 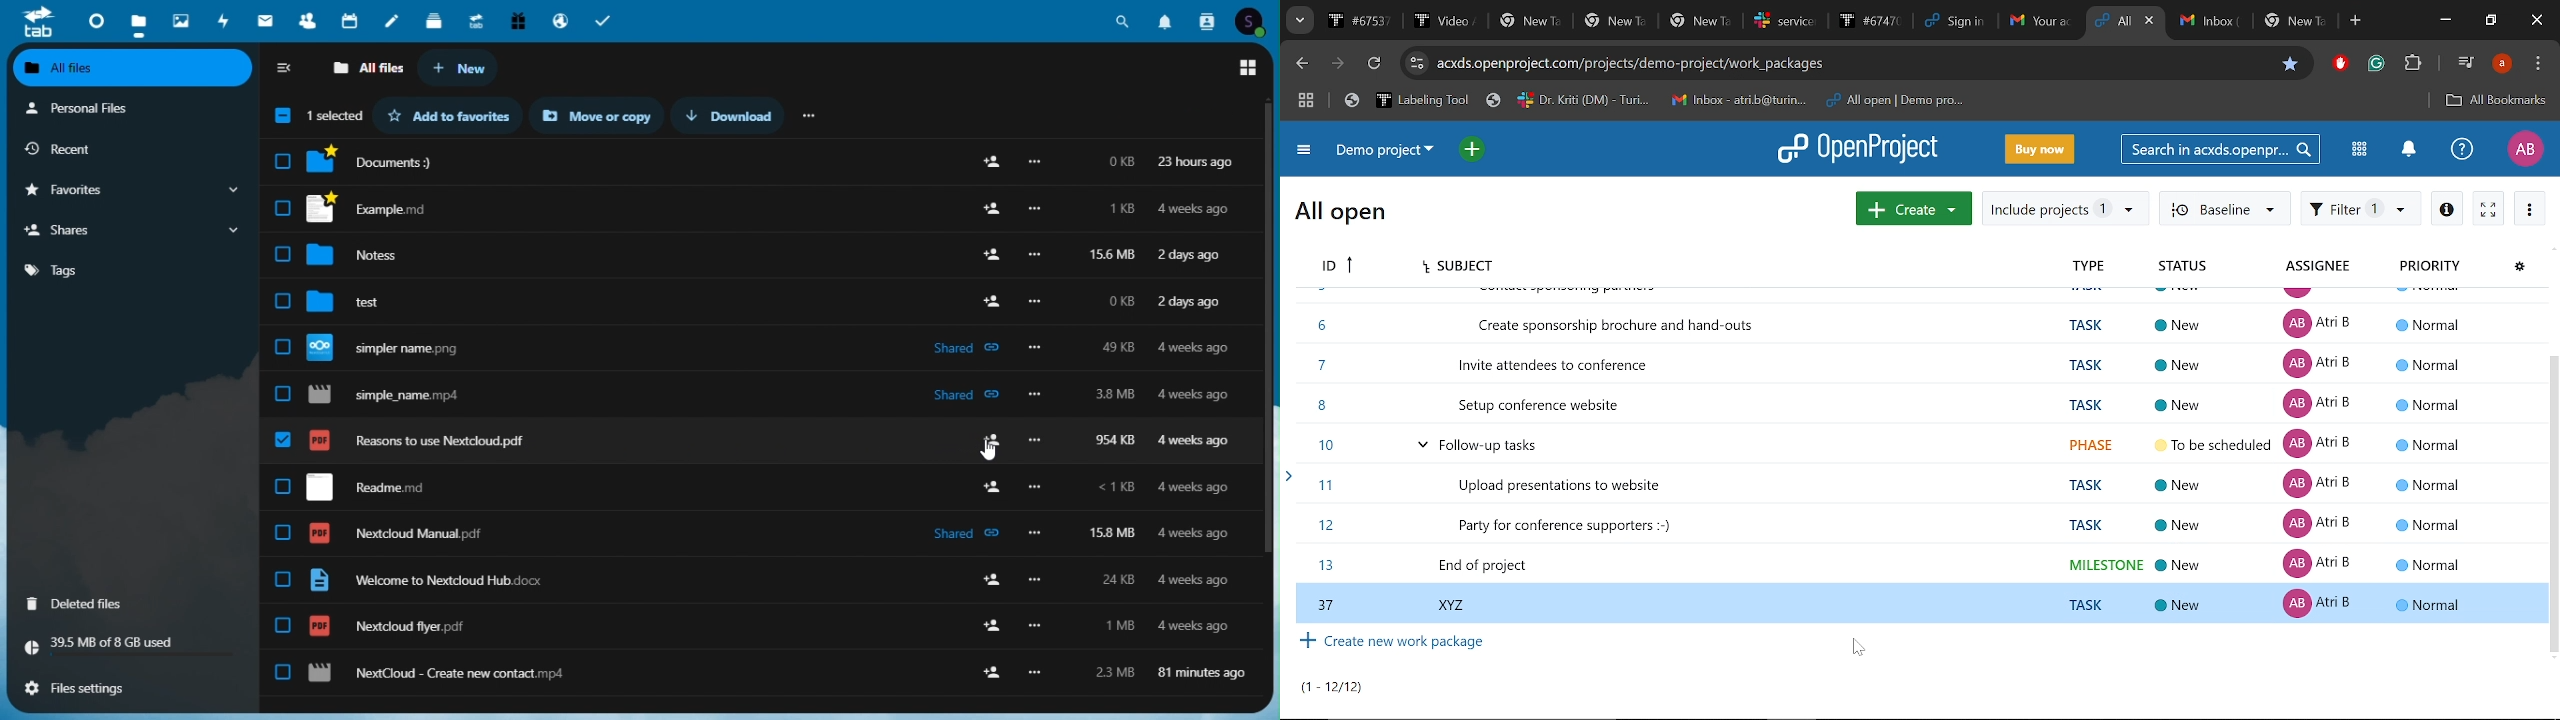 What do you see at coordinates (387, 626) in the screenshot?
I see `nextcloud flyer.pdg` at bounding box center [387, 626].